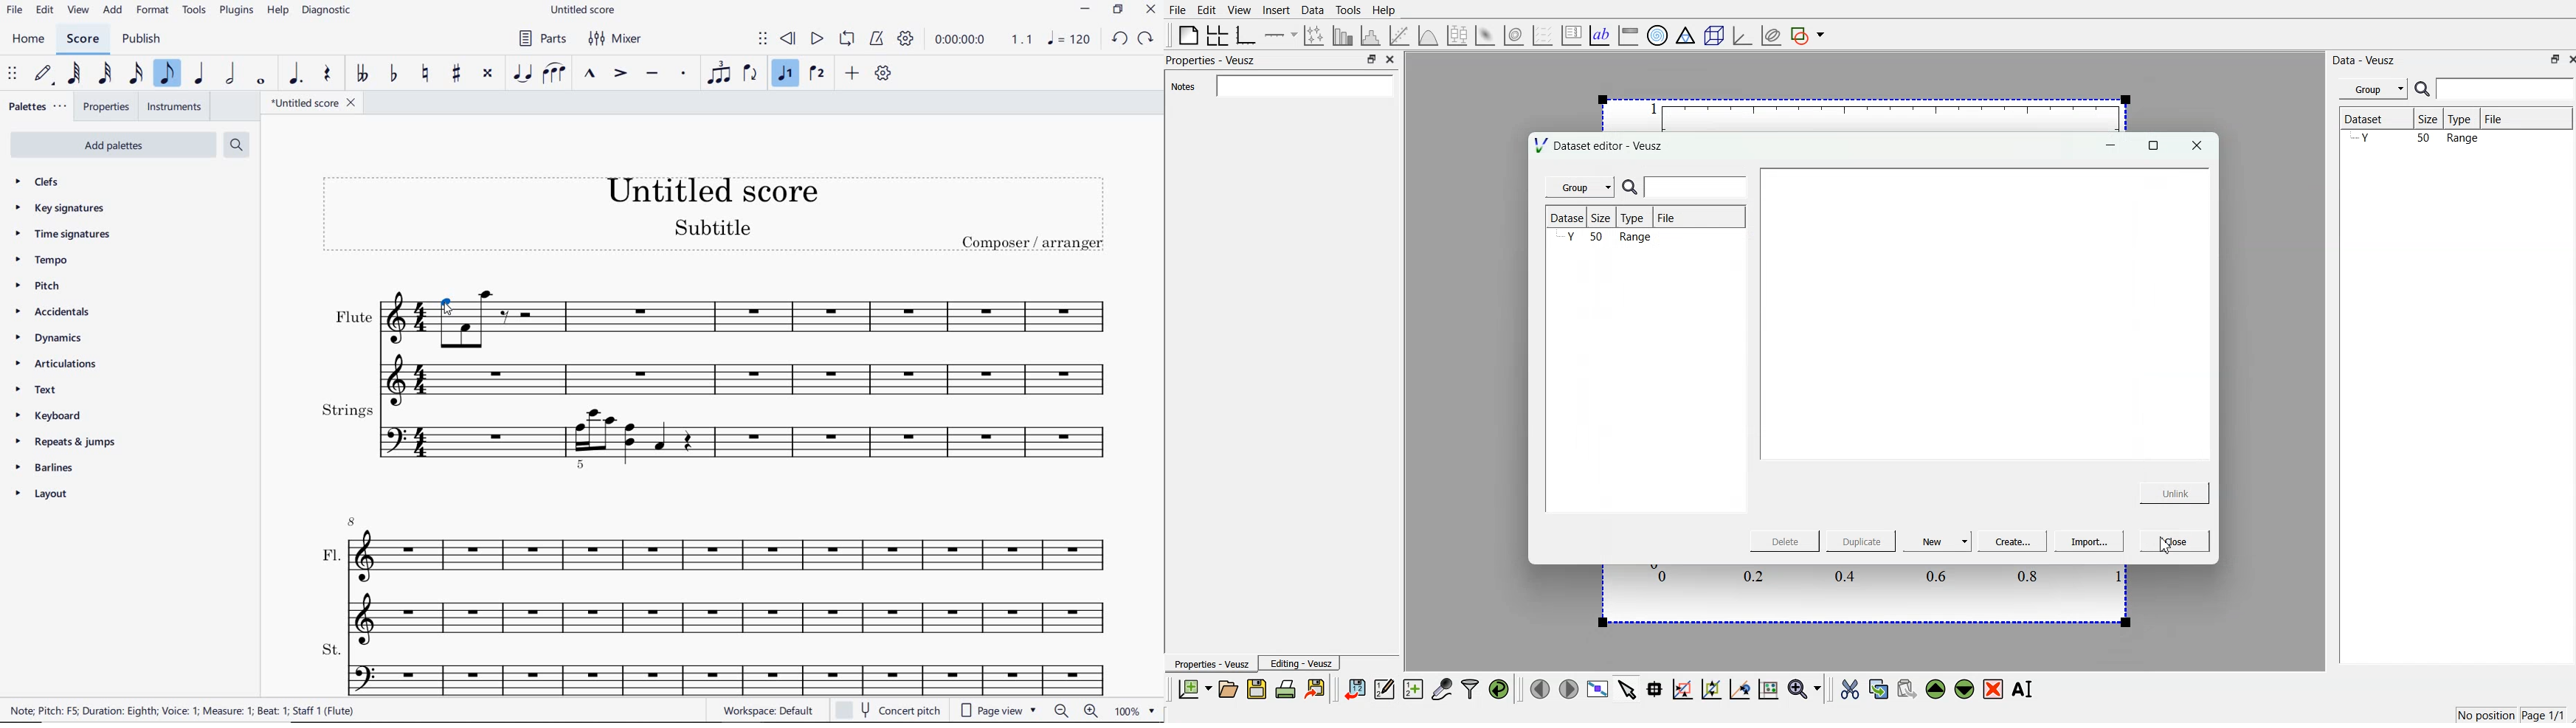 Image resolution: width=2576 pixels, height=728 pixels. What do you see at coordinates (554, 74) in the screenshot?
I see `SLUR` at bounding box center [554, 74].